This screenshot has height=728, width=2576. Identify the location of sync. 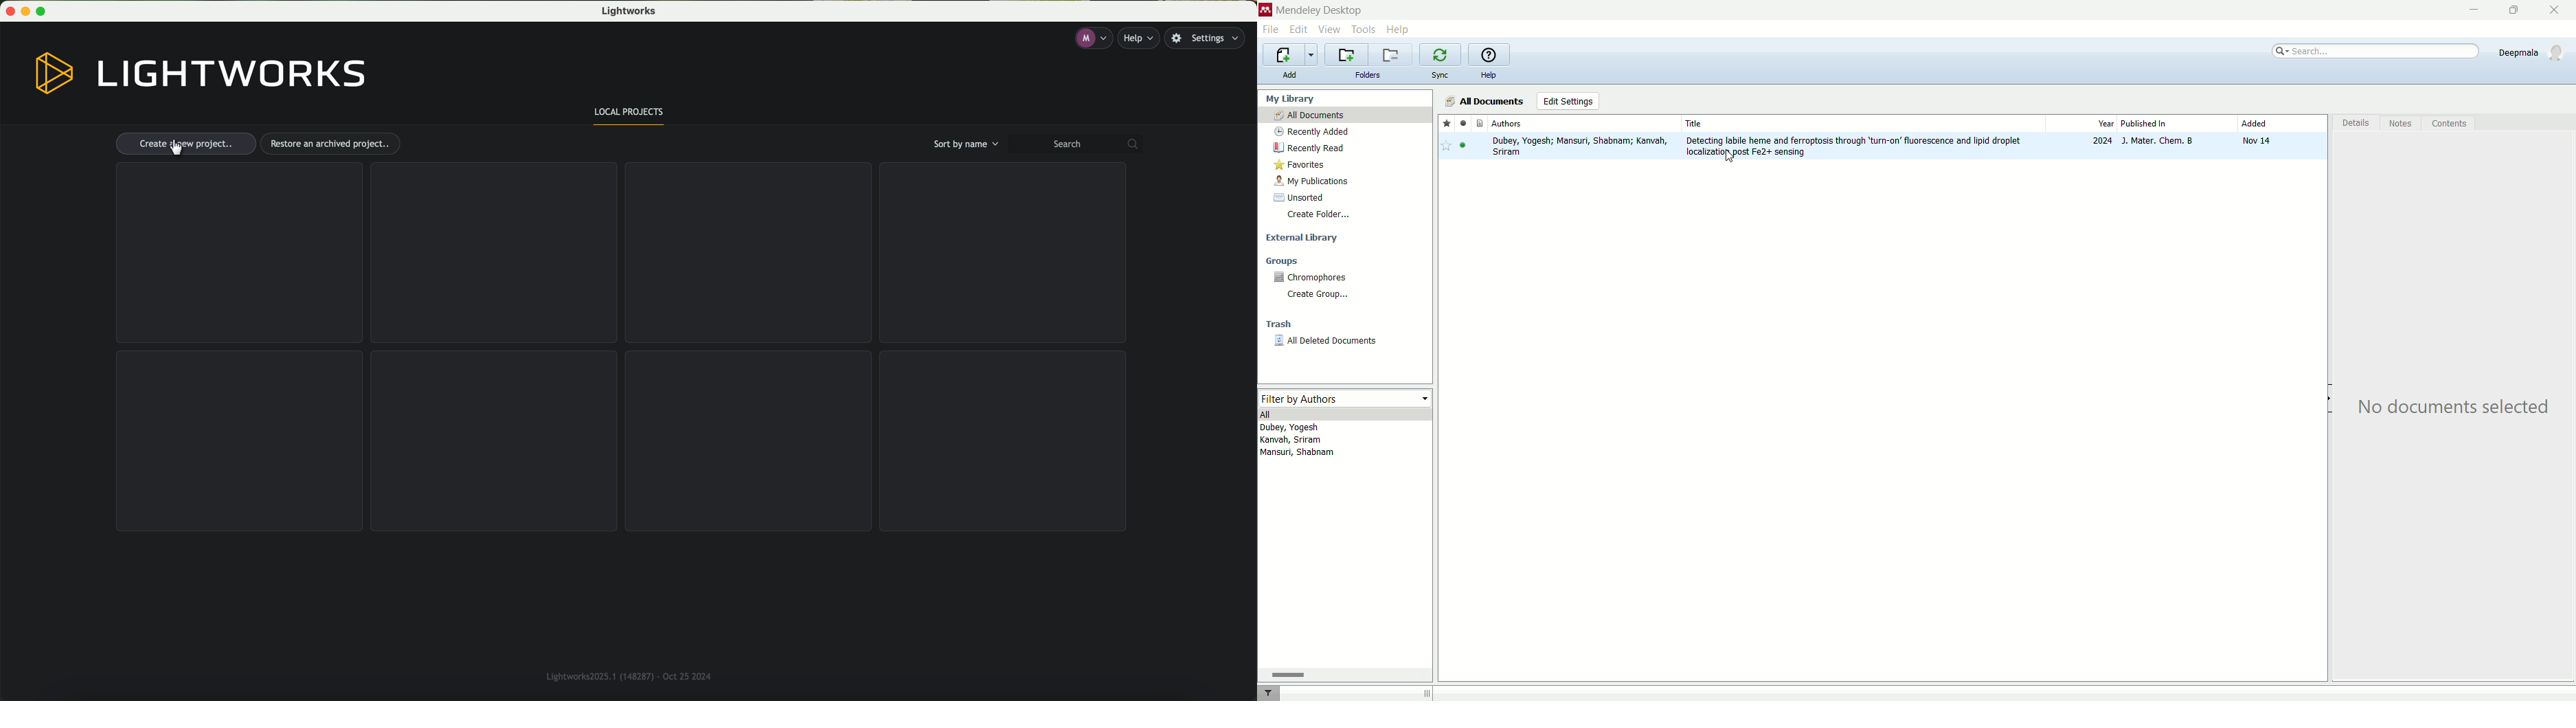
(1439, 77).